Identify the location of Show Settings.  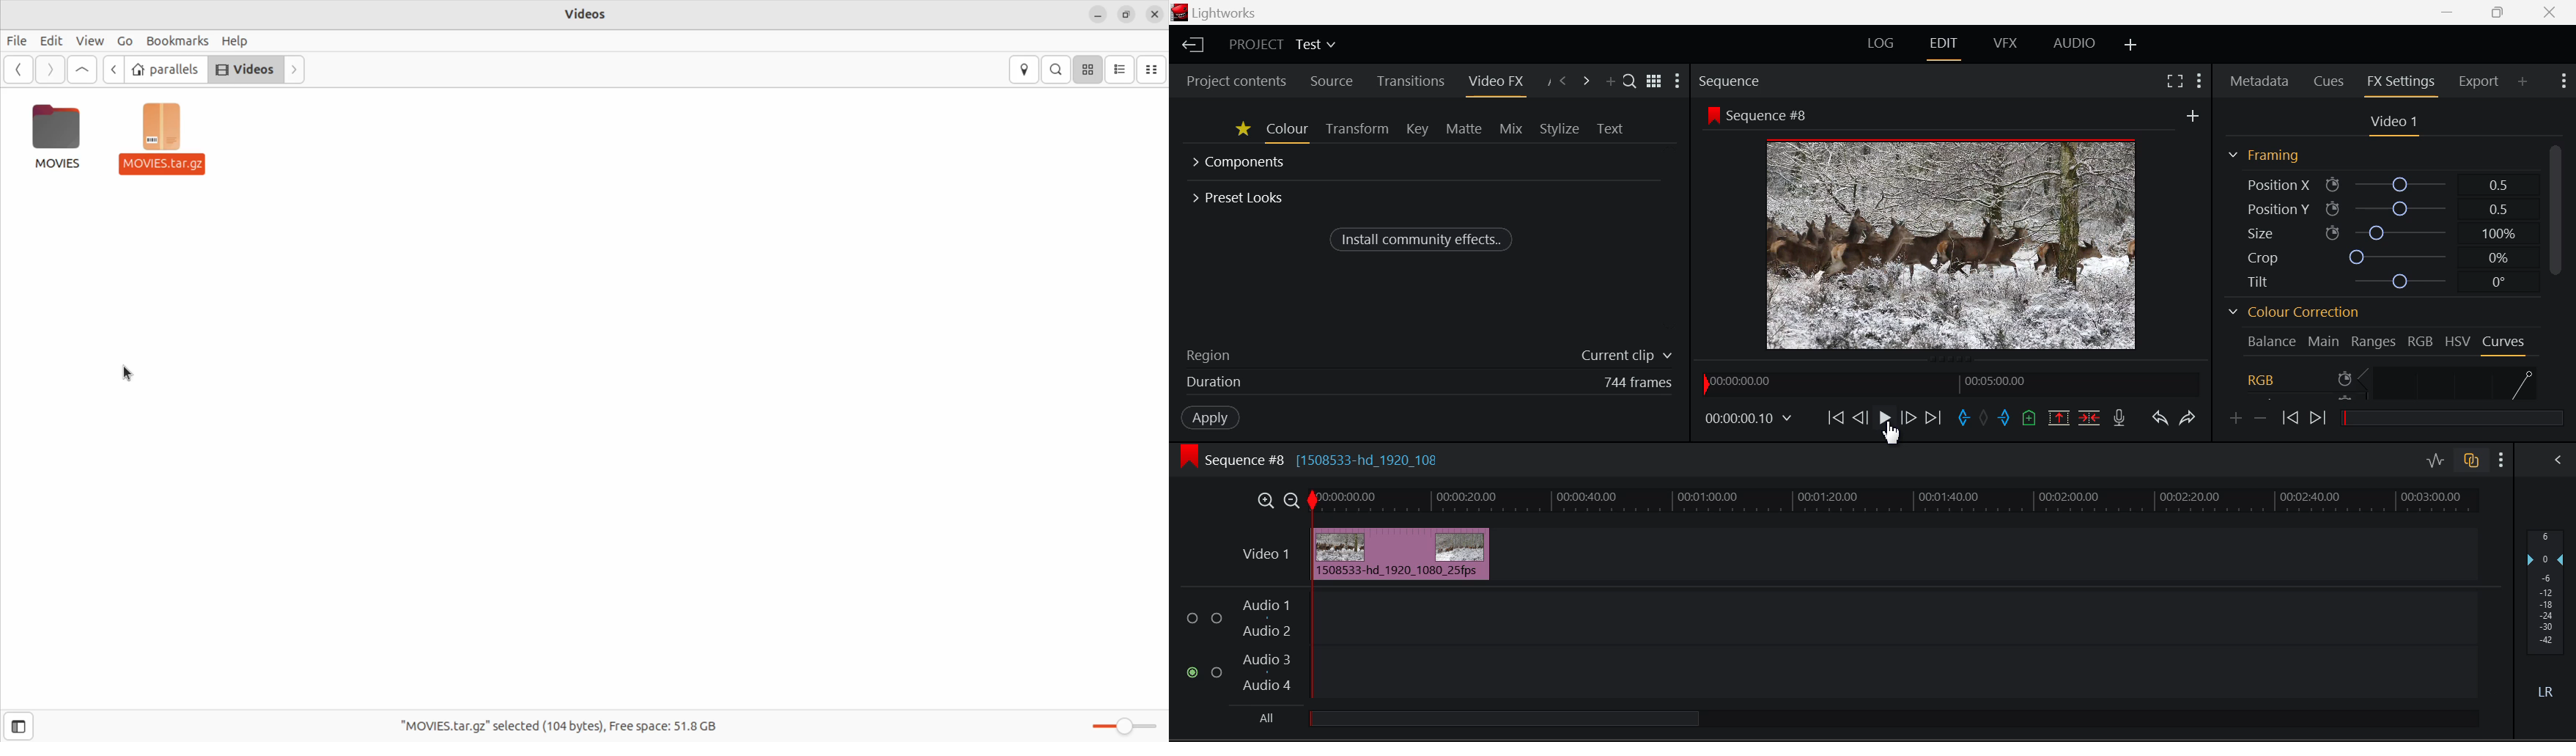
(2202, 80).